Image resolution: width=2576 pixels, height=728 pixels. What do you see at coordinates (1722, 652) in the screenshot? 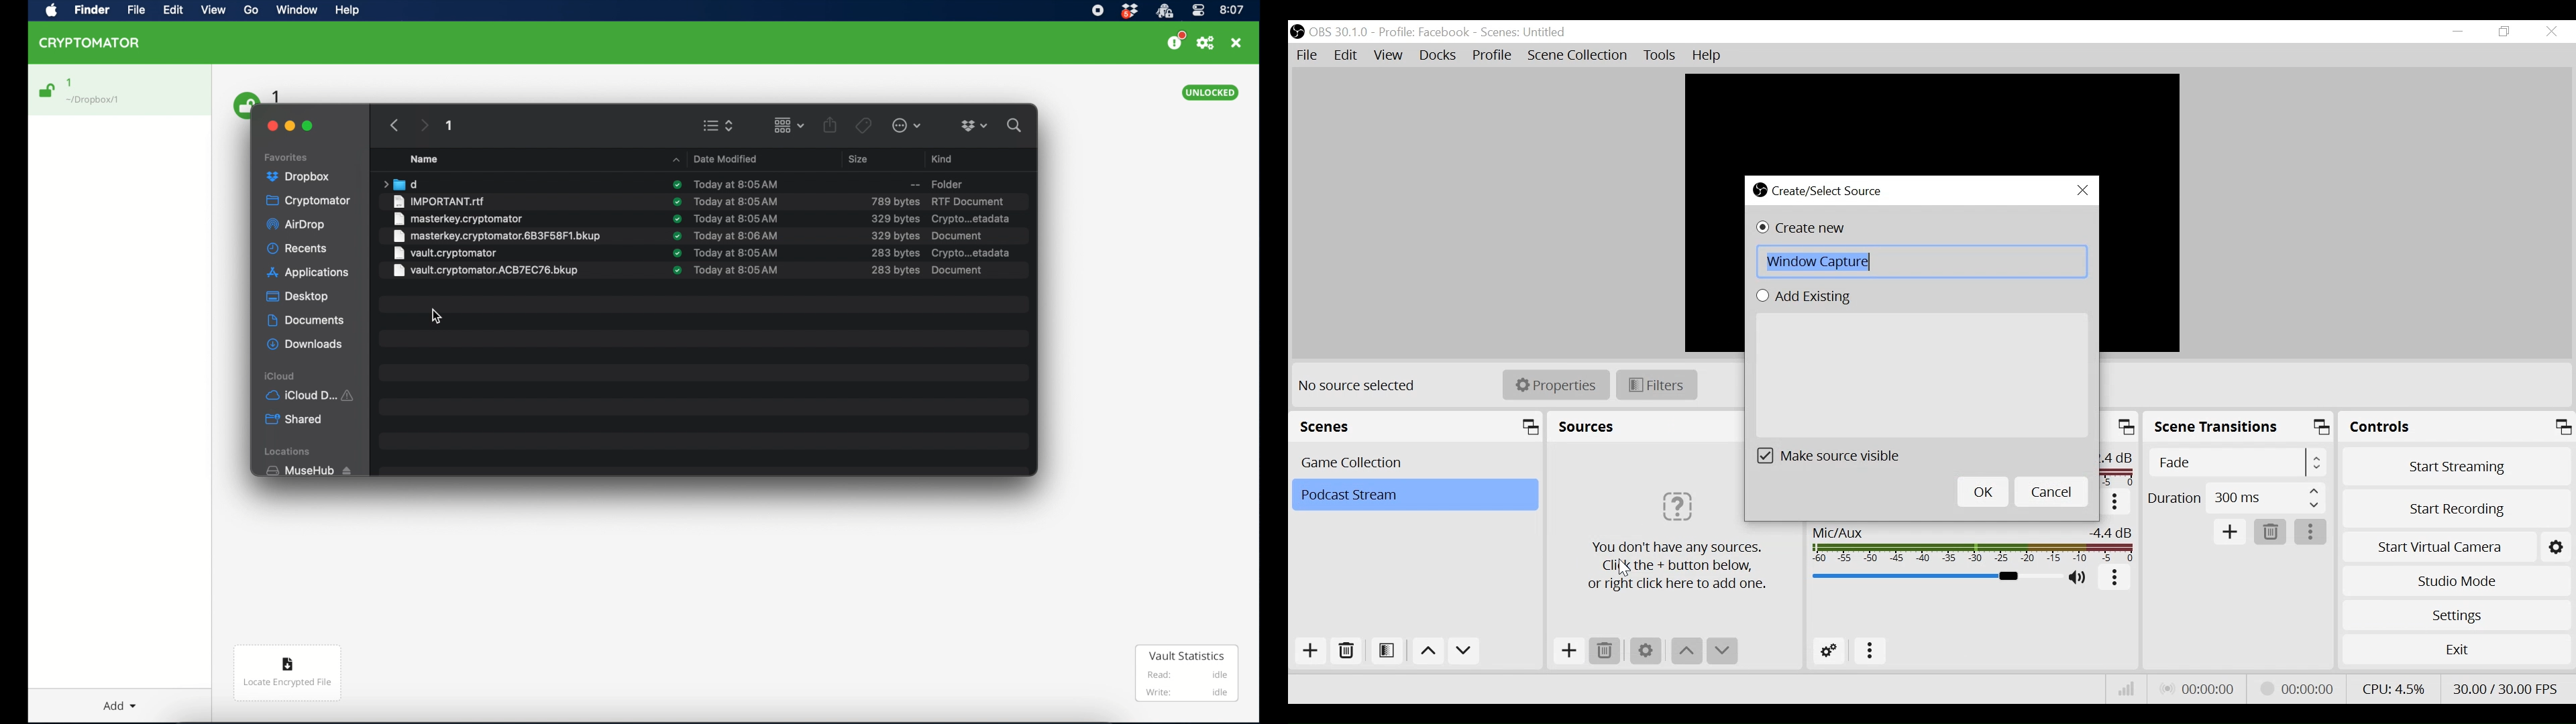
I see `Move down` at bounding box center [1722, 652].